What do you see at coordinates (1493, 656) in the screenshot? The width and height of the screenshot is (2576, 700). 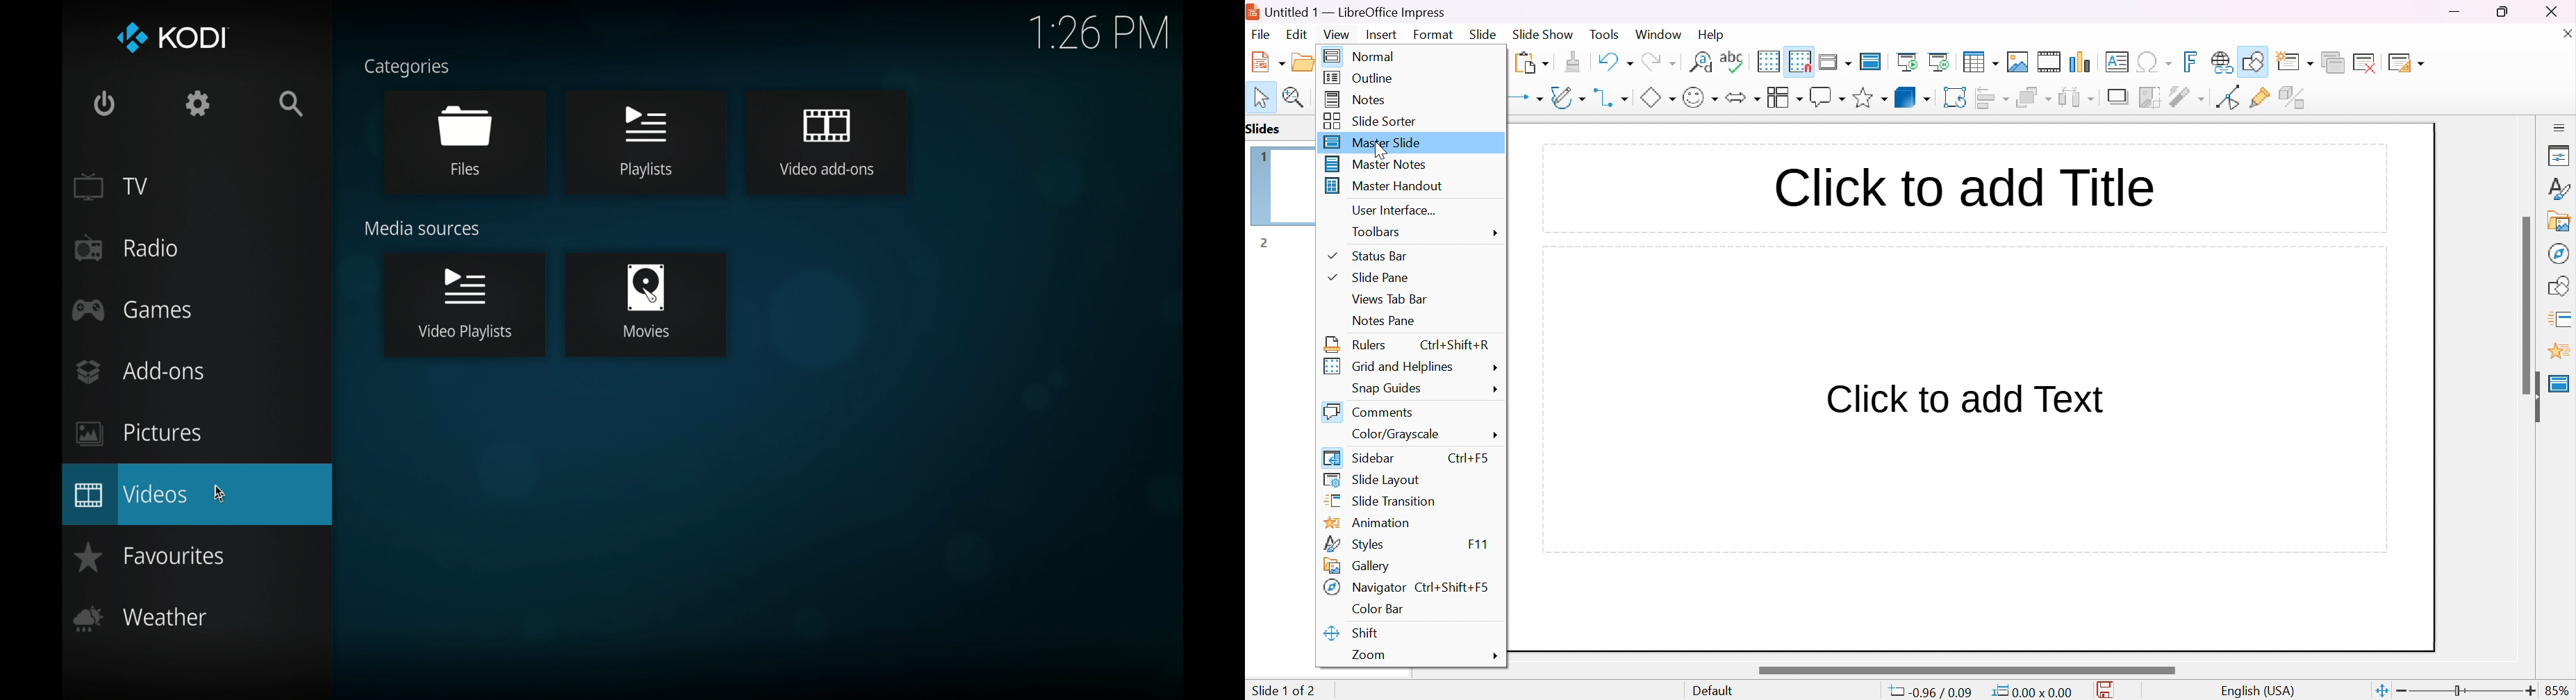 I see `more` at bounding box center [1493, 656].